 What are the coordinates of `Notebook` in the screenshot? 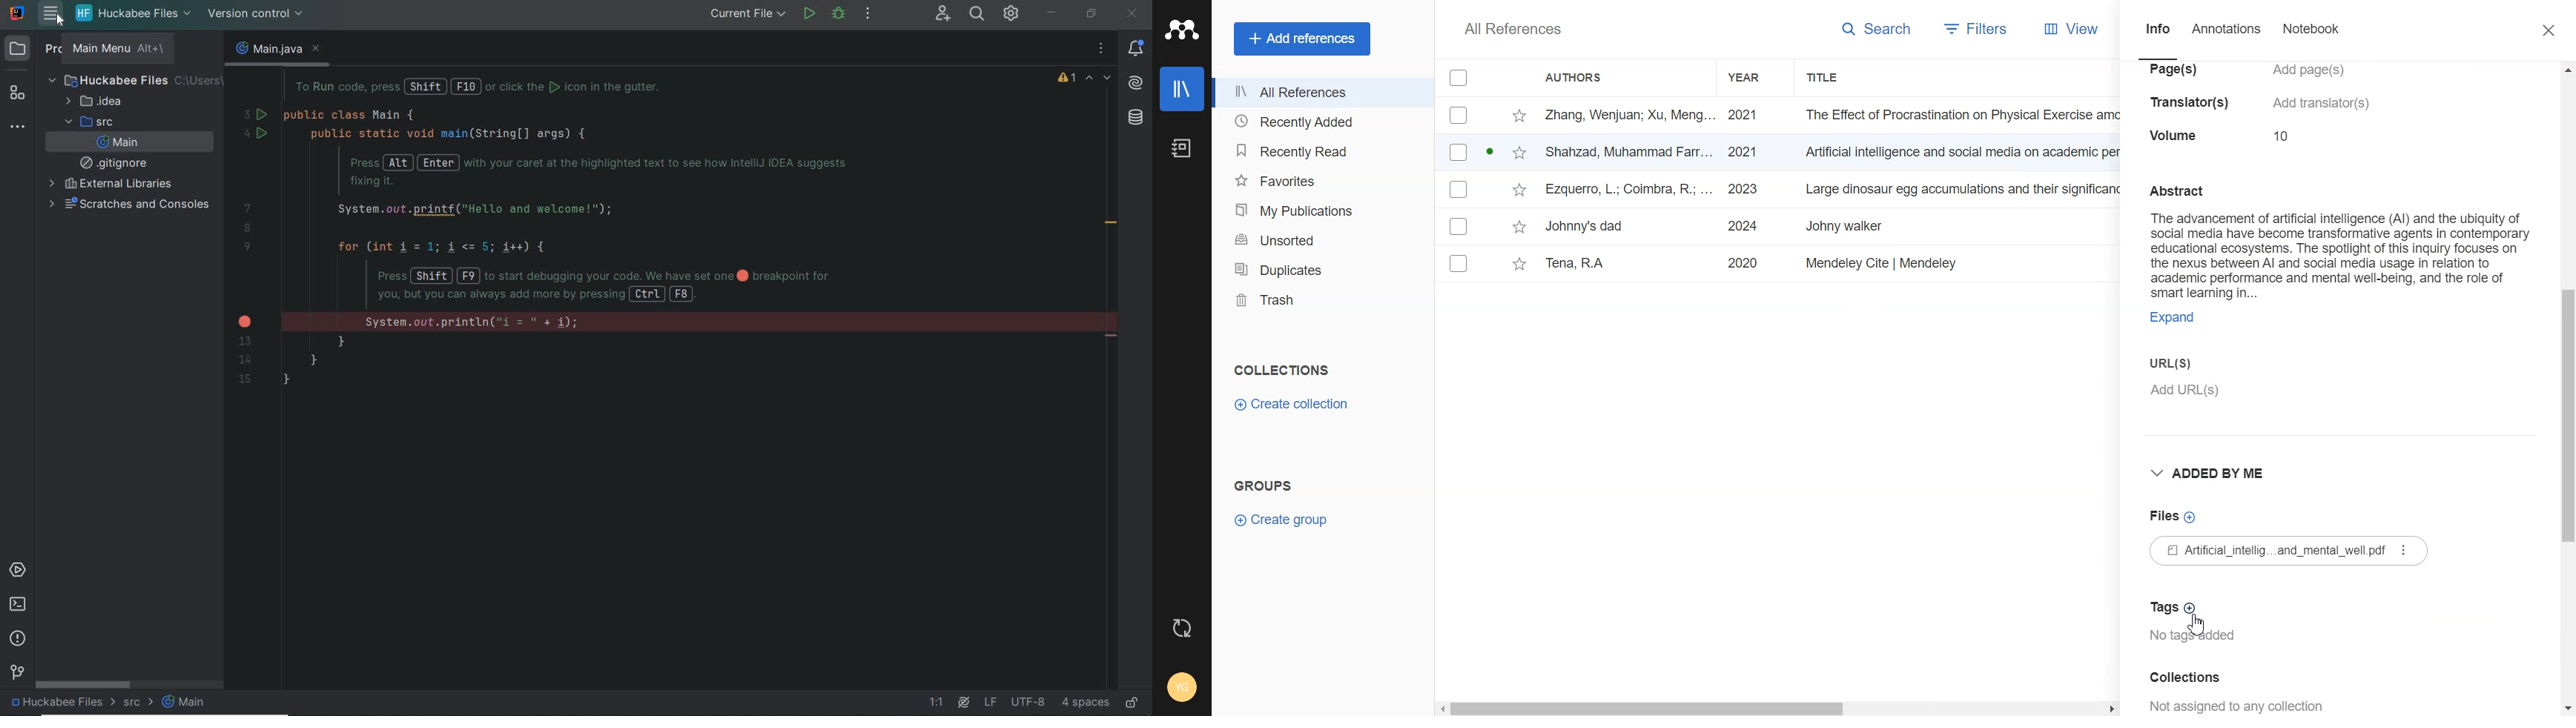 It's located at (1181, 148).